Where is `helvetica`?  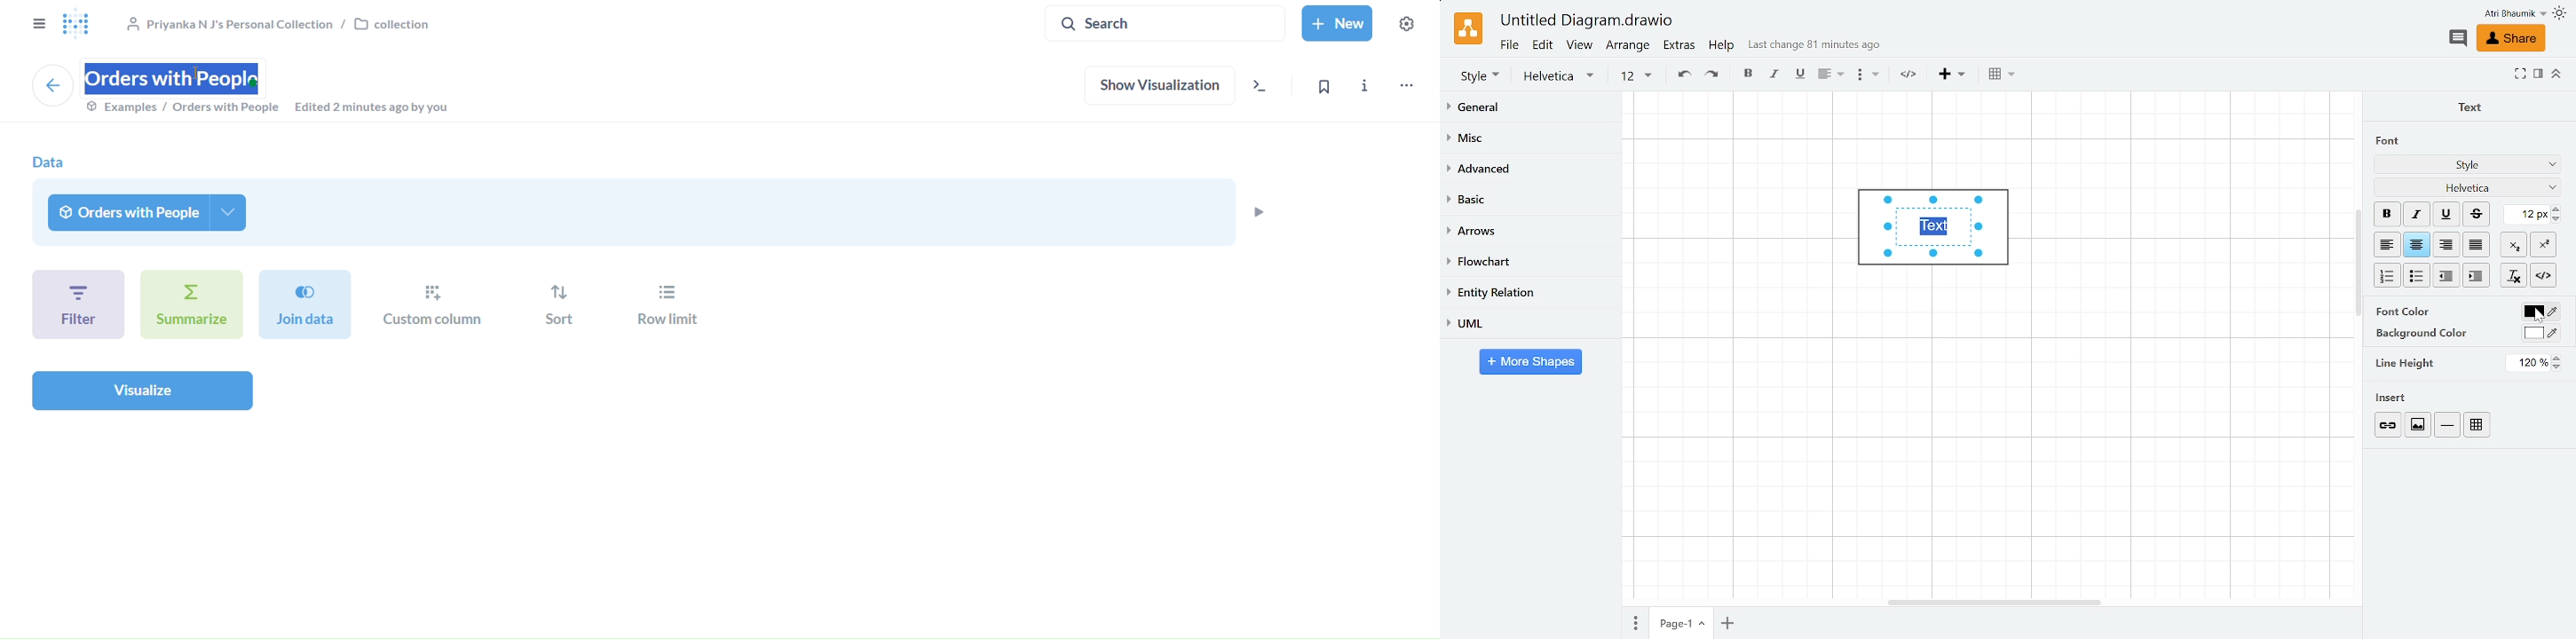 helvetica is located at coordinates (1562, 76).